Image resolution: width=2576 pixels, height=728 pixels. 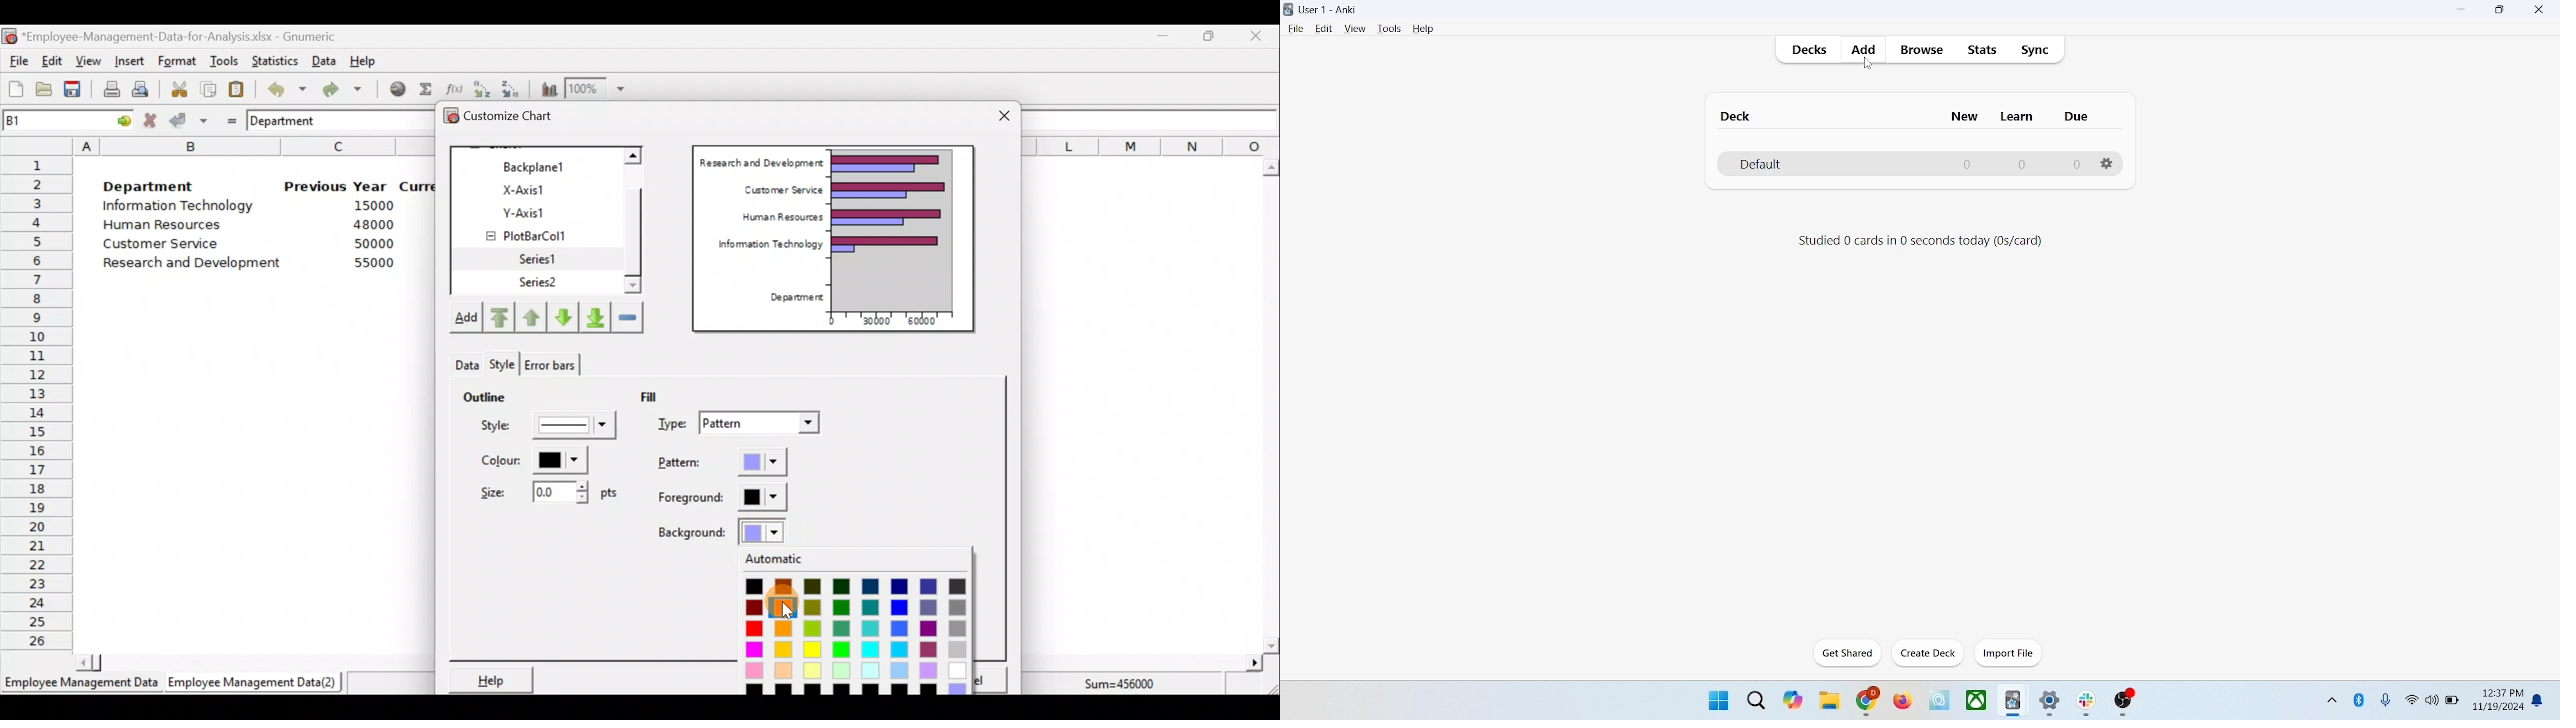 What do you see at coordinates (2090, 704) in the screenshot?
I see `icon` at bounding box center [2090, 704].